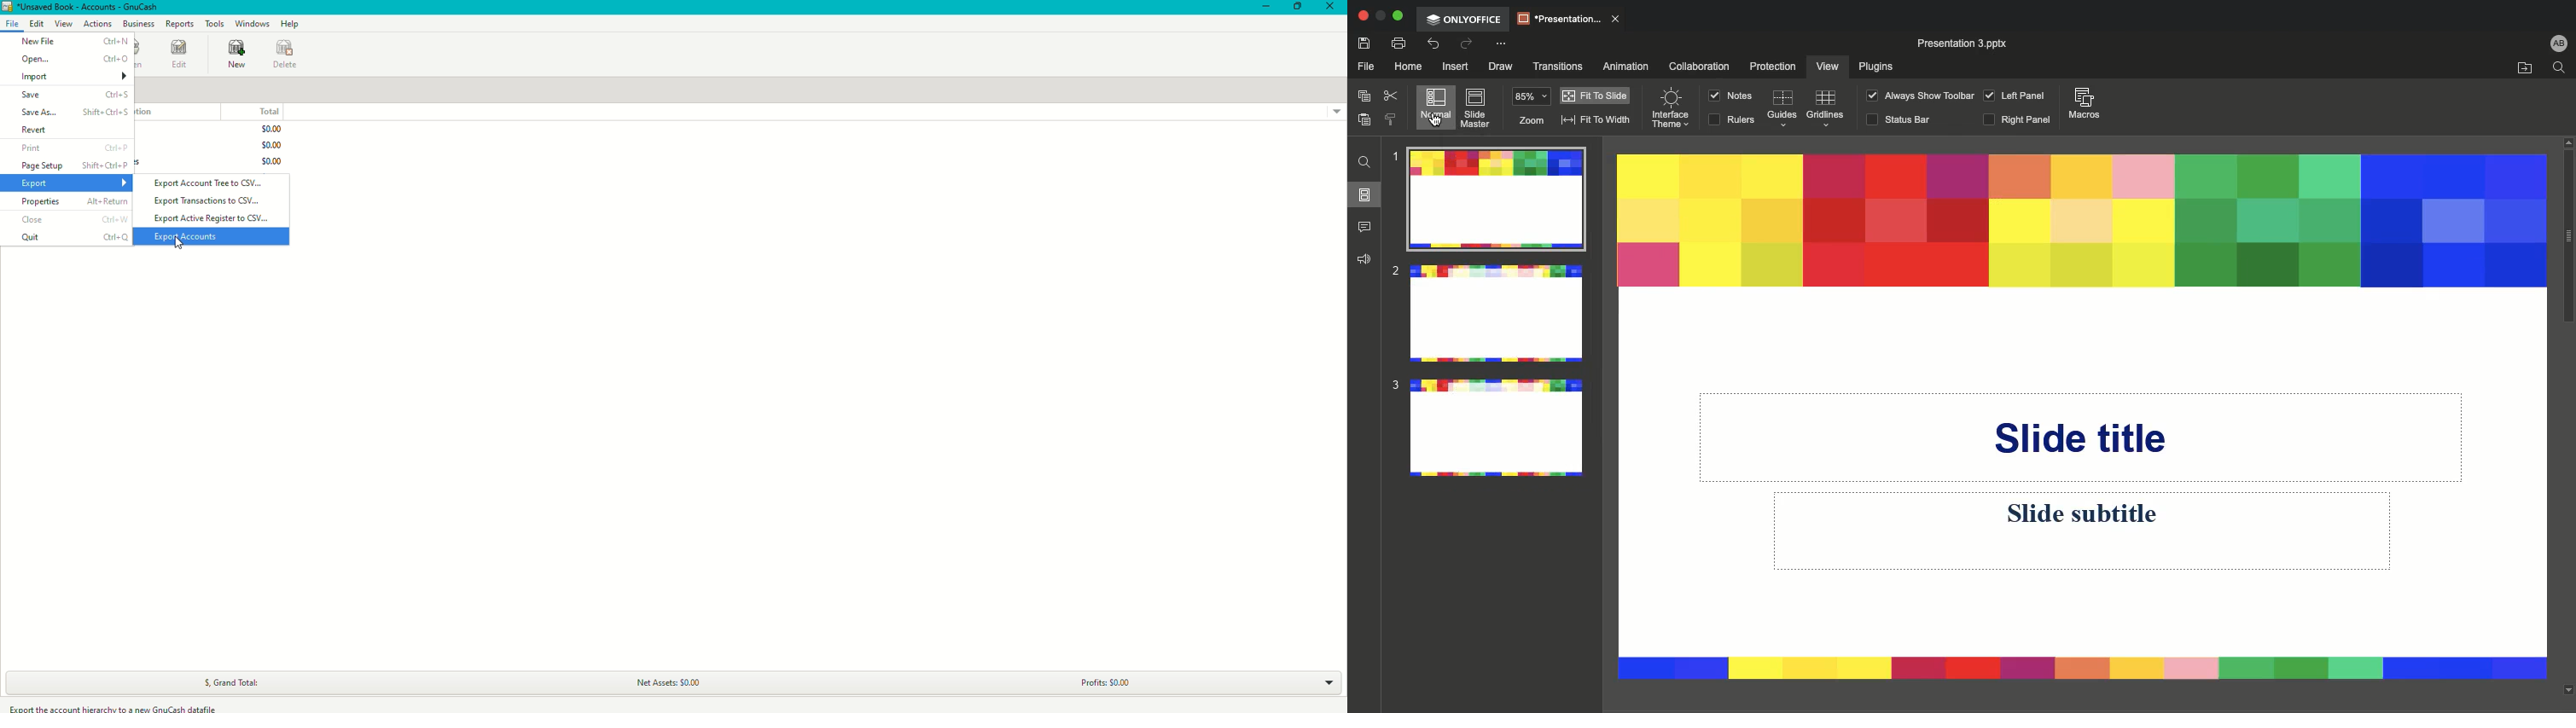 Image resolution: width=2576 pixels, height=728 pixels. What do you see at coordinates (1393, 97) in the screenshot?
I see `Cut` at bounding box center [1393, 97].